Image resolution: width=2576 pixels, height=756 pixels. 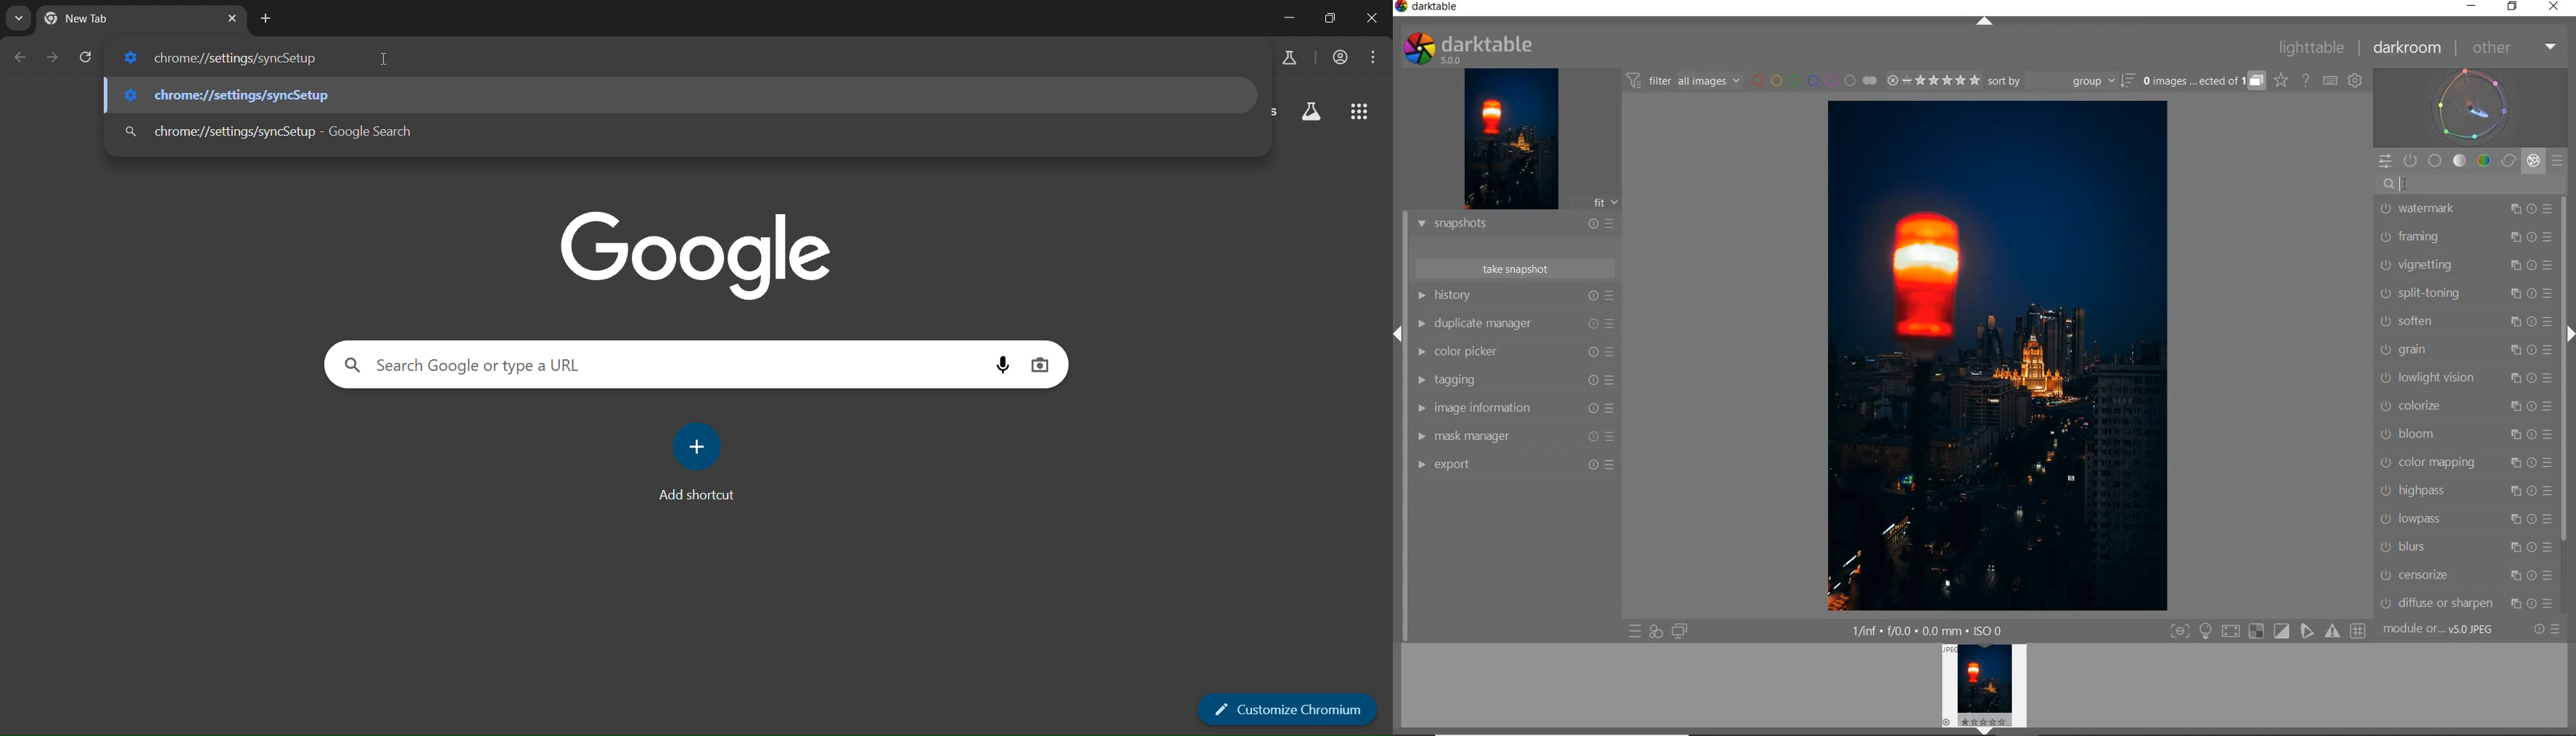 I want to click on QUICK ACCESS PANEL, so click(x=2383, y=158).